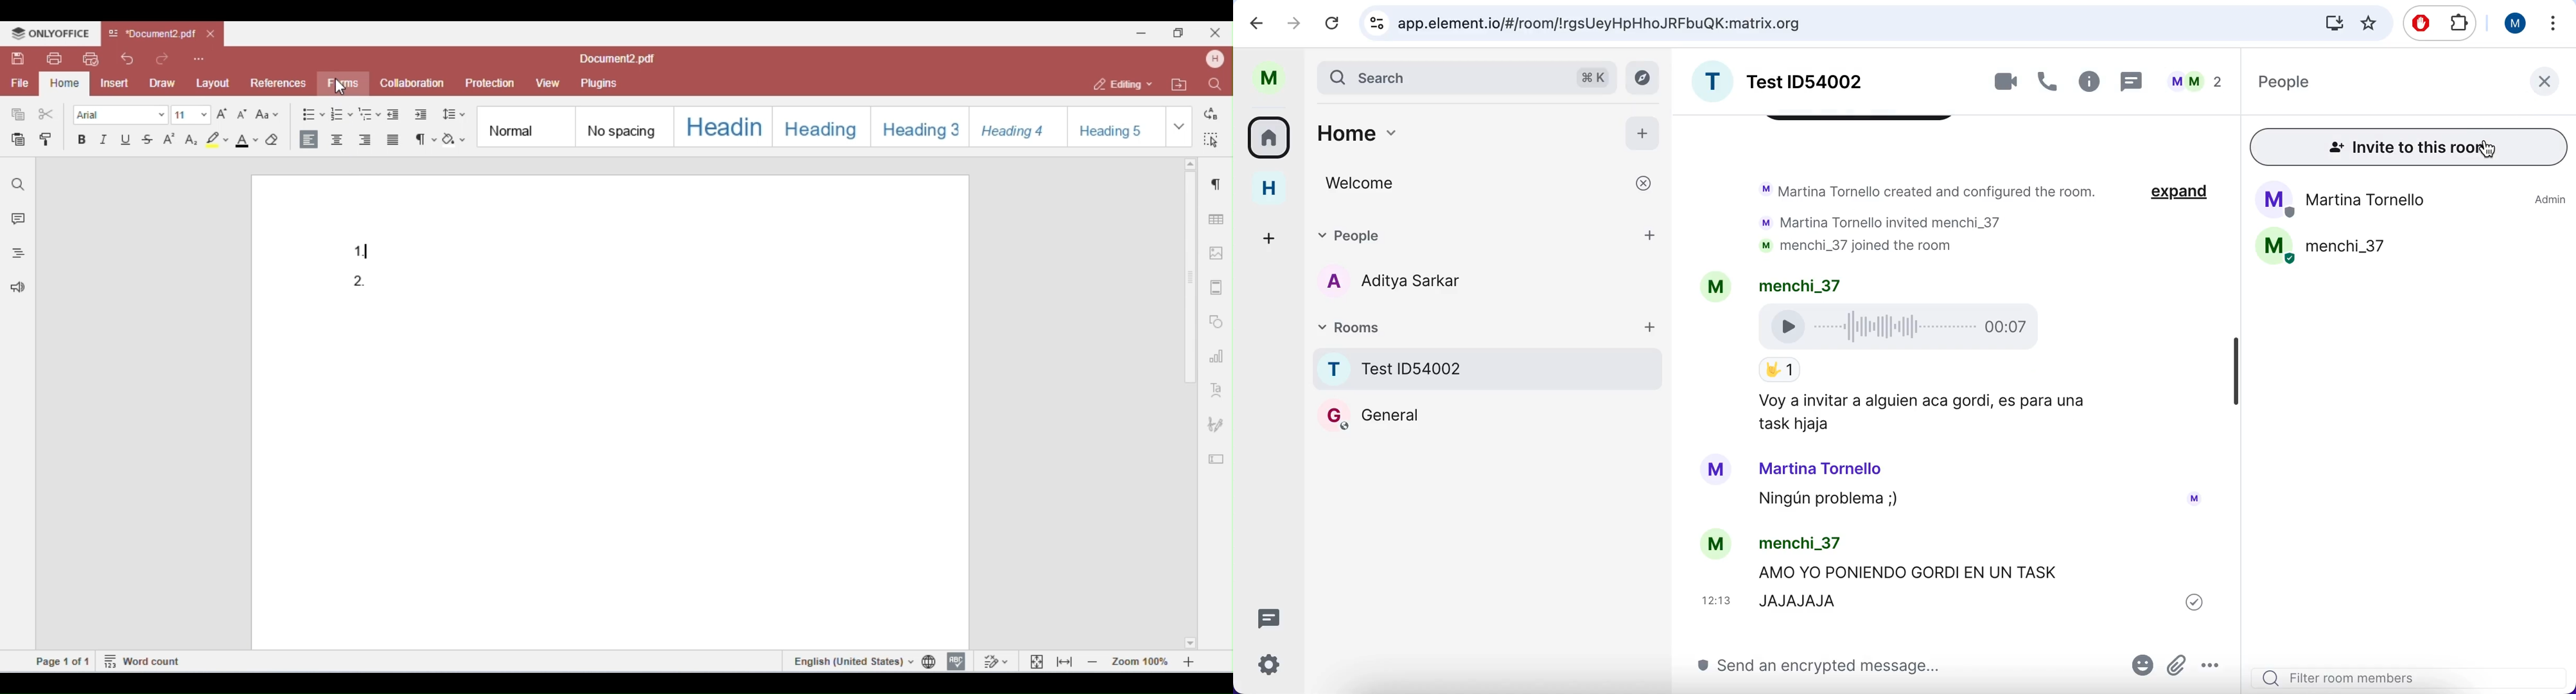 The image size is (2576, 700). What do you see at coordinates (2001, 82) in the screenshot?
I see `videocall` at bounding box center [2001, 82].